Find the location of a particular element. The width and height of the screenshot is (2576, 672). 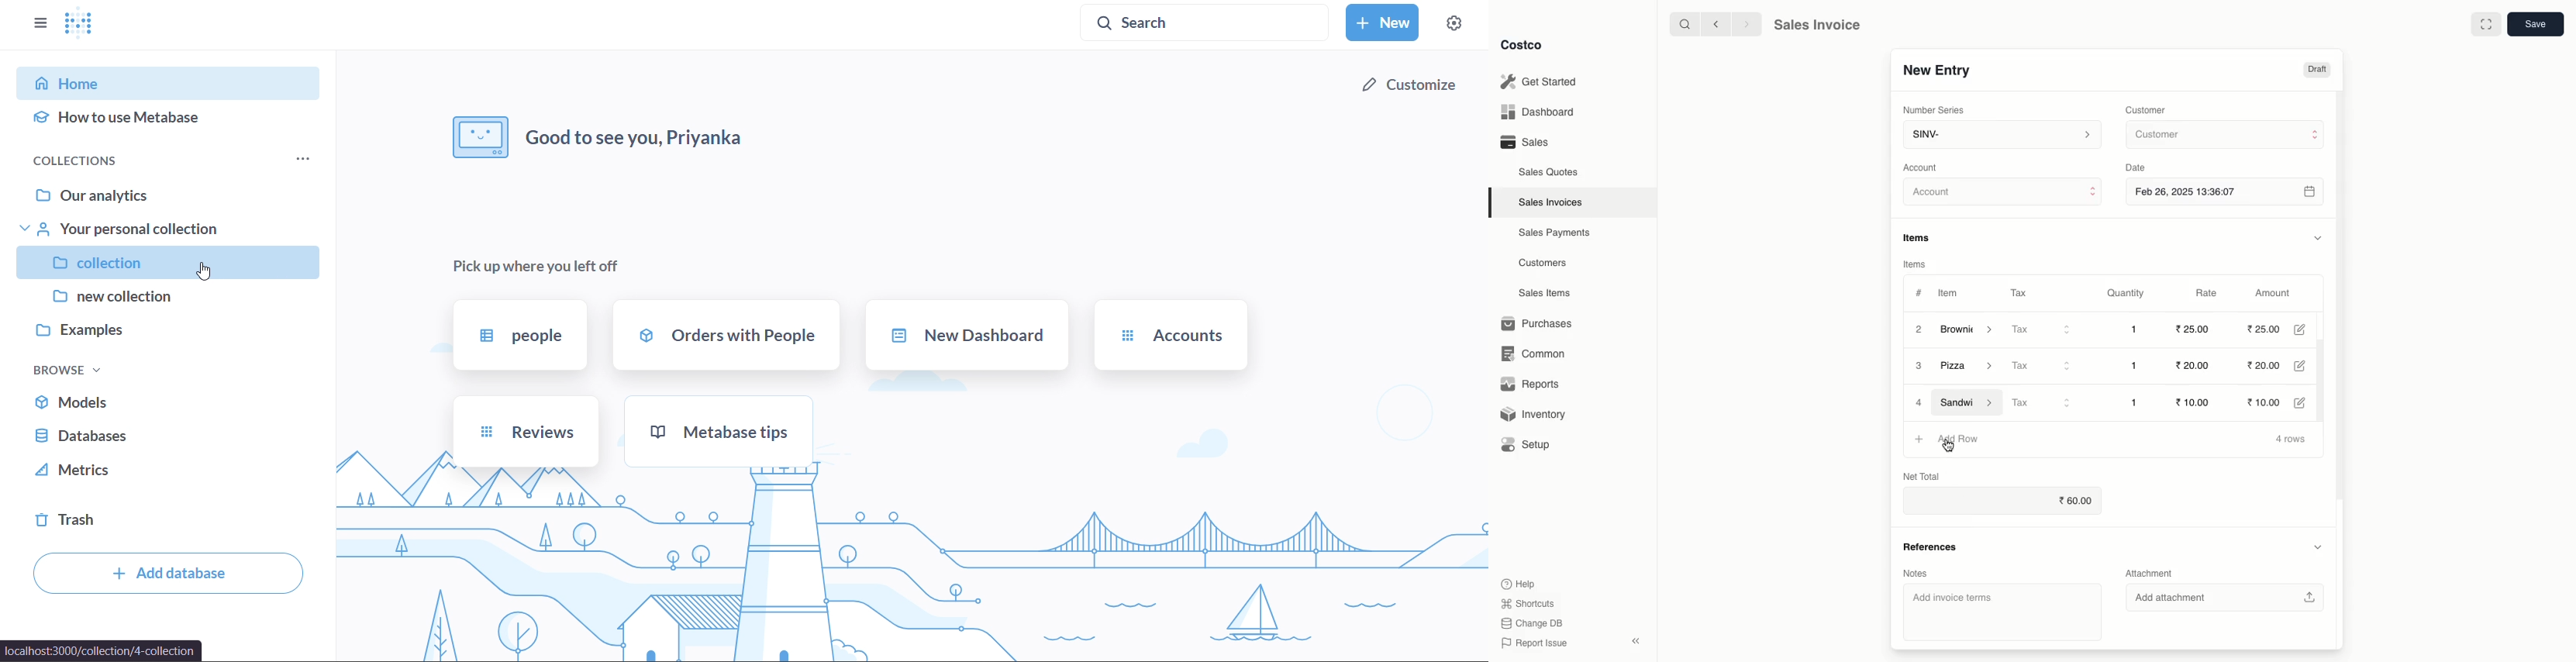

Sales Payments. is located at coordinates (1556, 234).